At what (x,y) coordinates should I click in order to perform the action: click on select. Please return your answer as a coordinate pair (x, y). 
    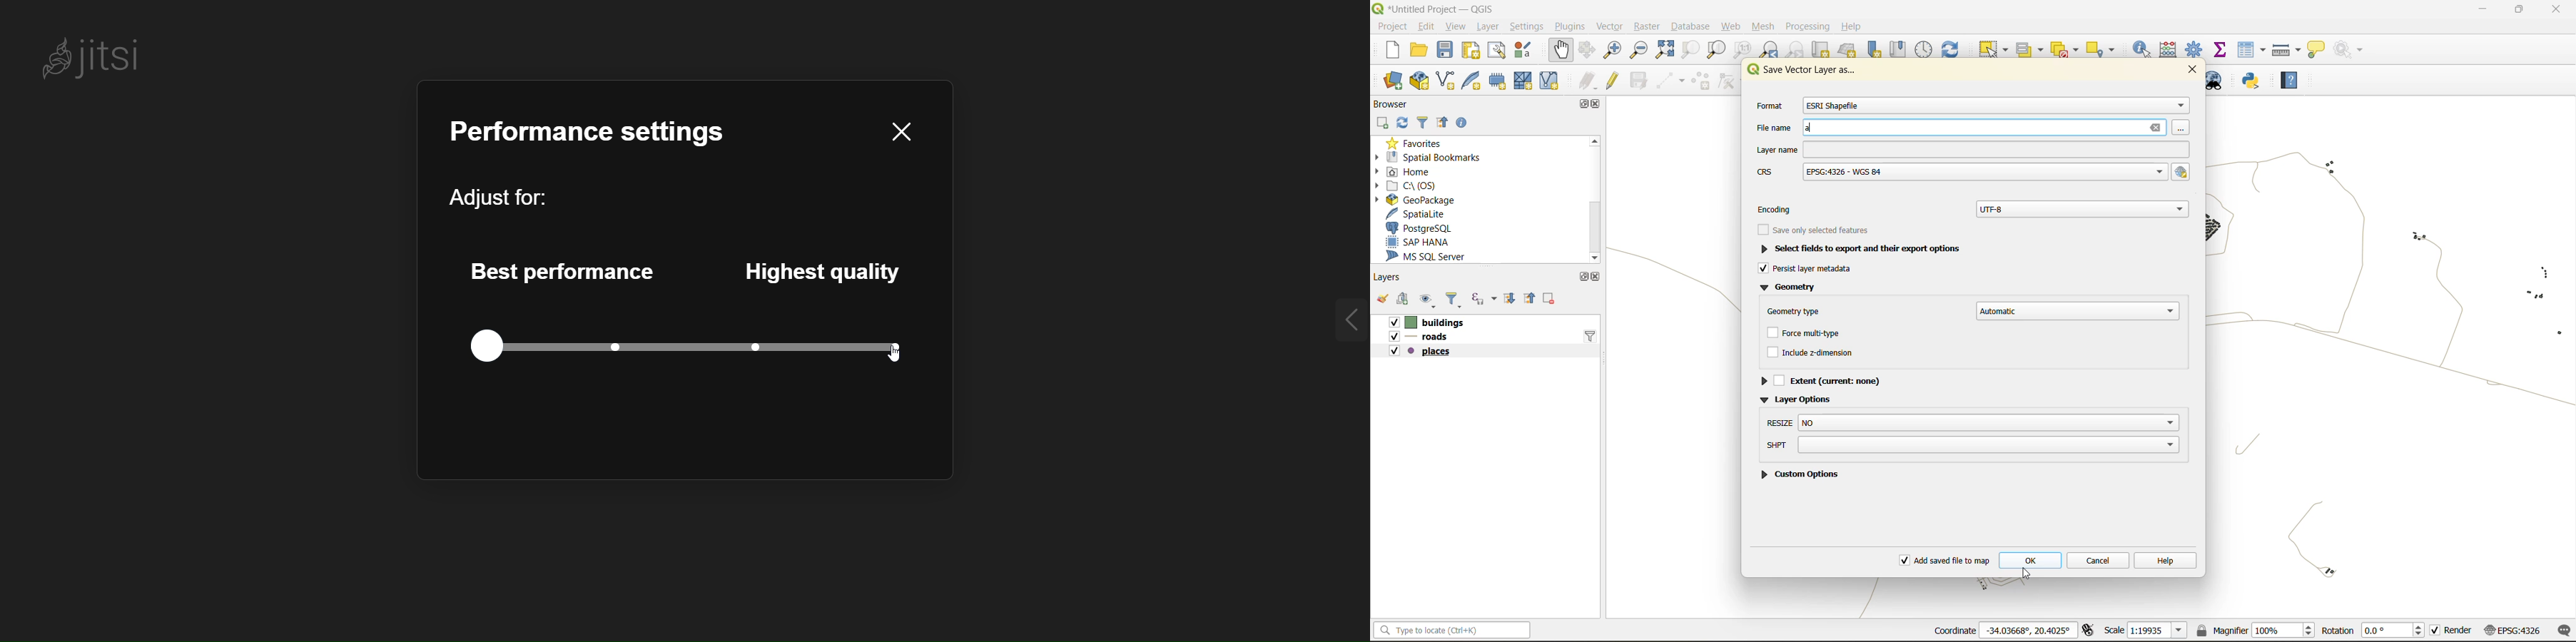
    Looking at the image, I should click on (1996, 50).